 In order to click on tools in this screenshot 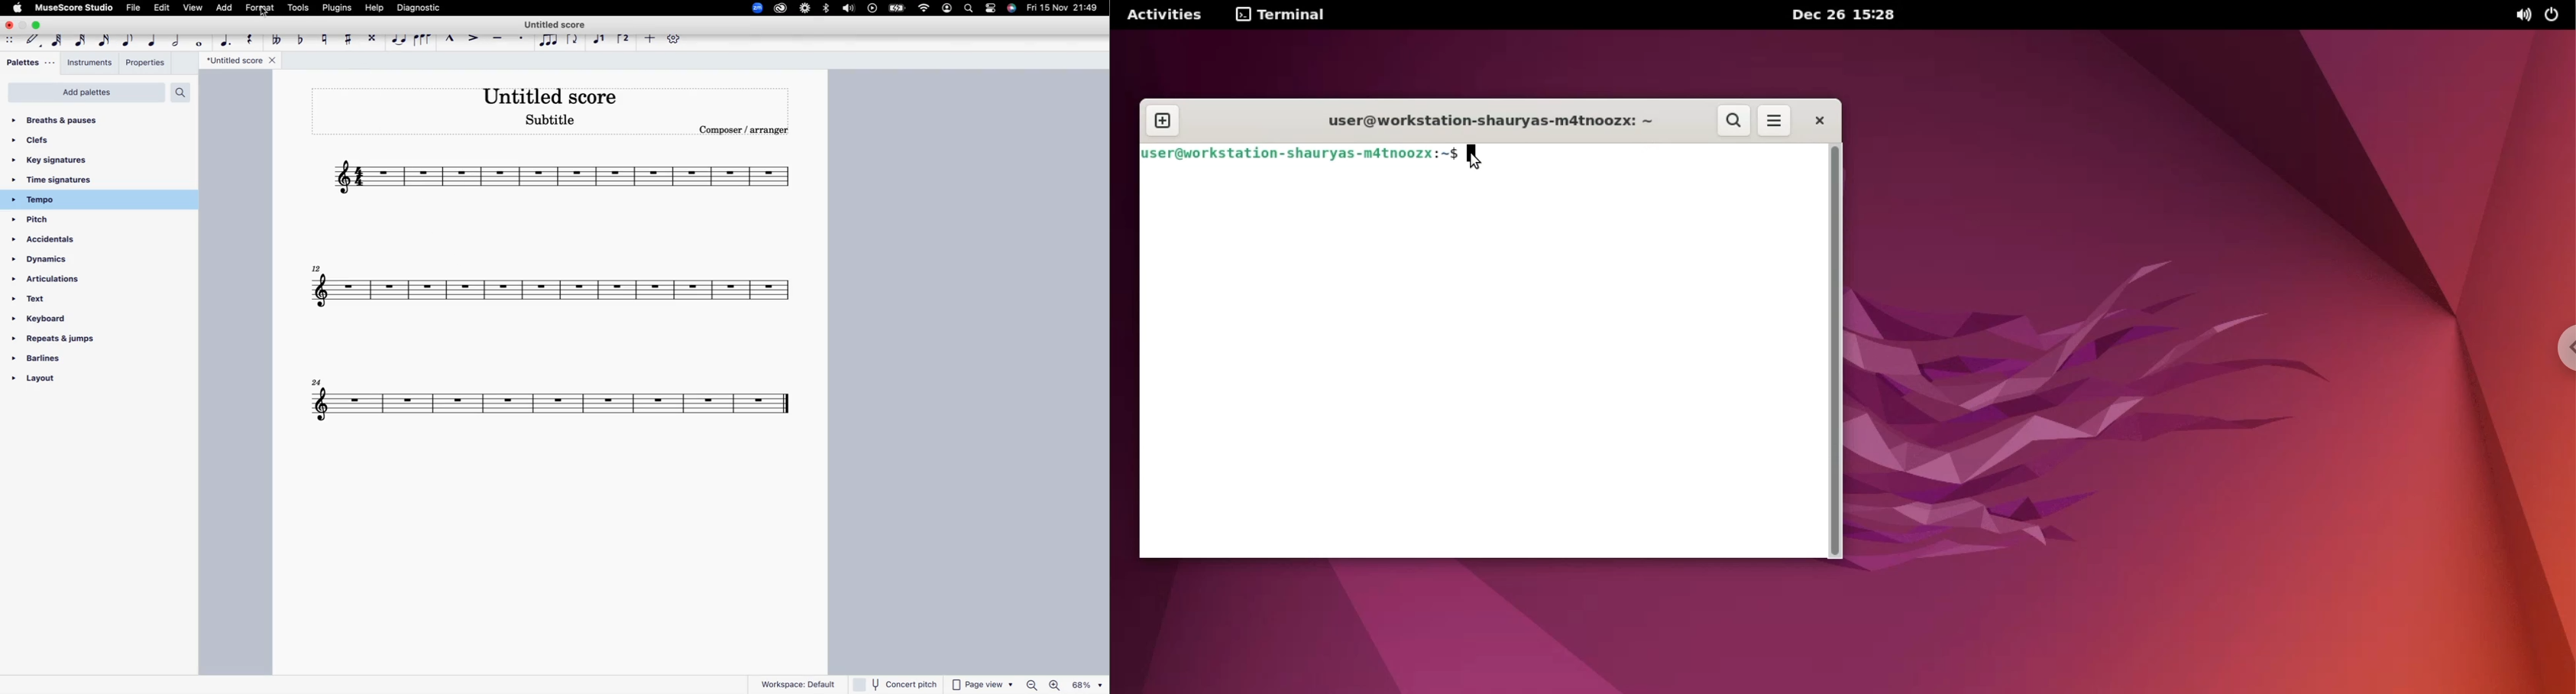, I will do `click(299, 9)`.